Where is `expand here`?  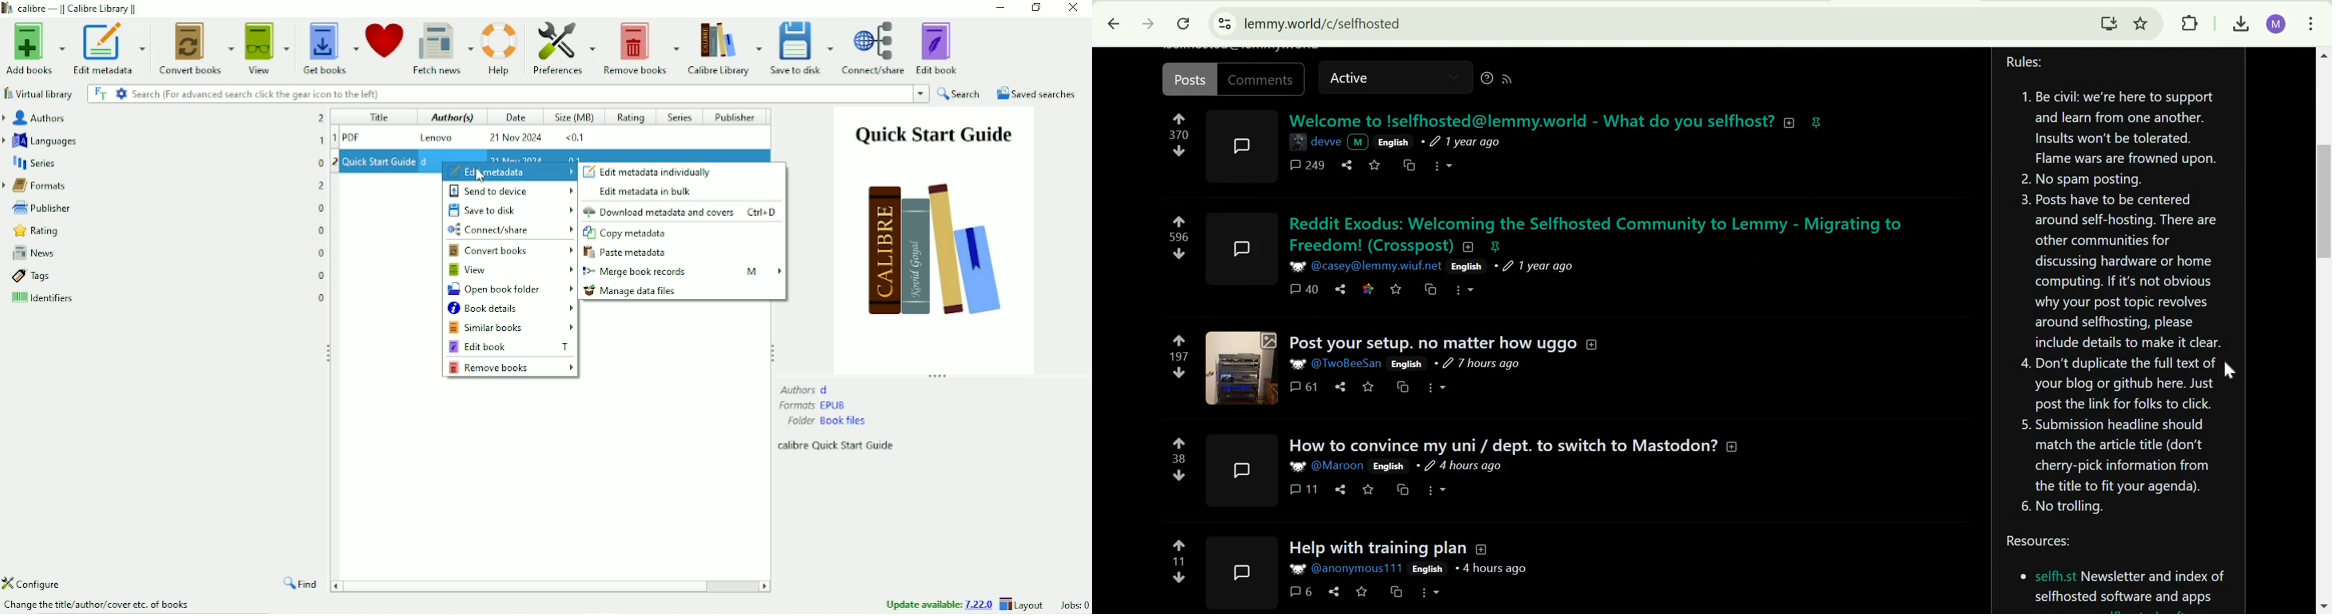 expand here is located at coordinates (1238, 572).